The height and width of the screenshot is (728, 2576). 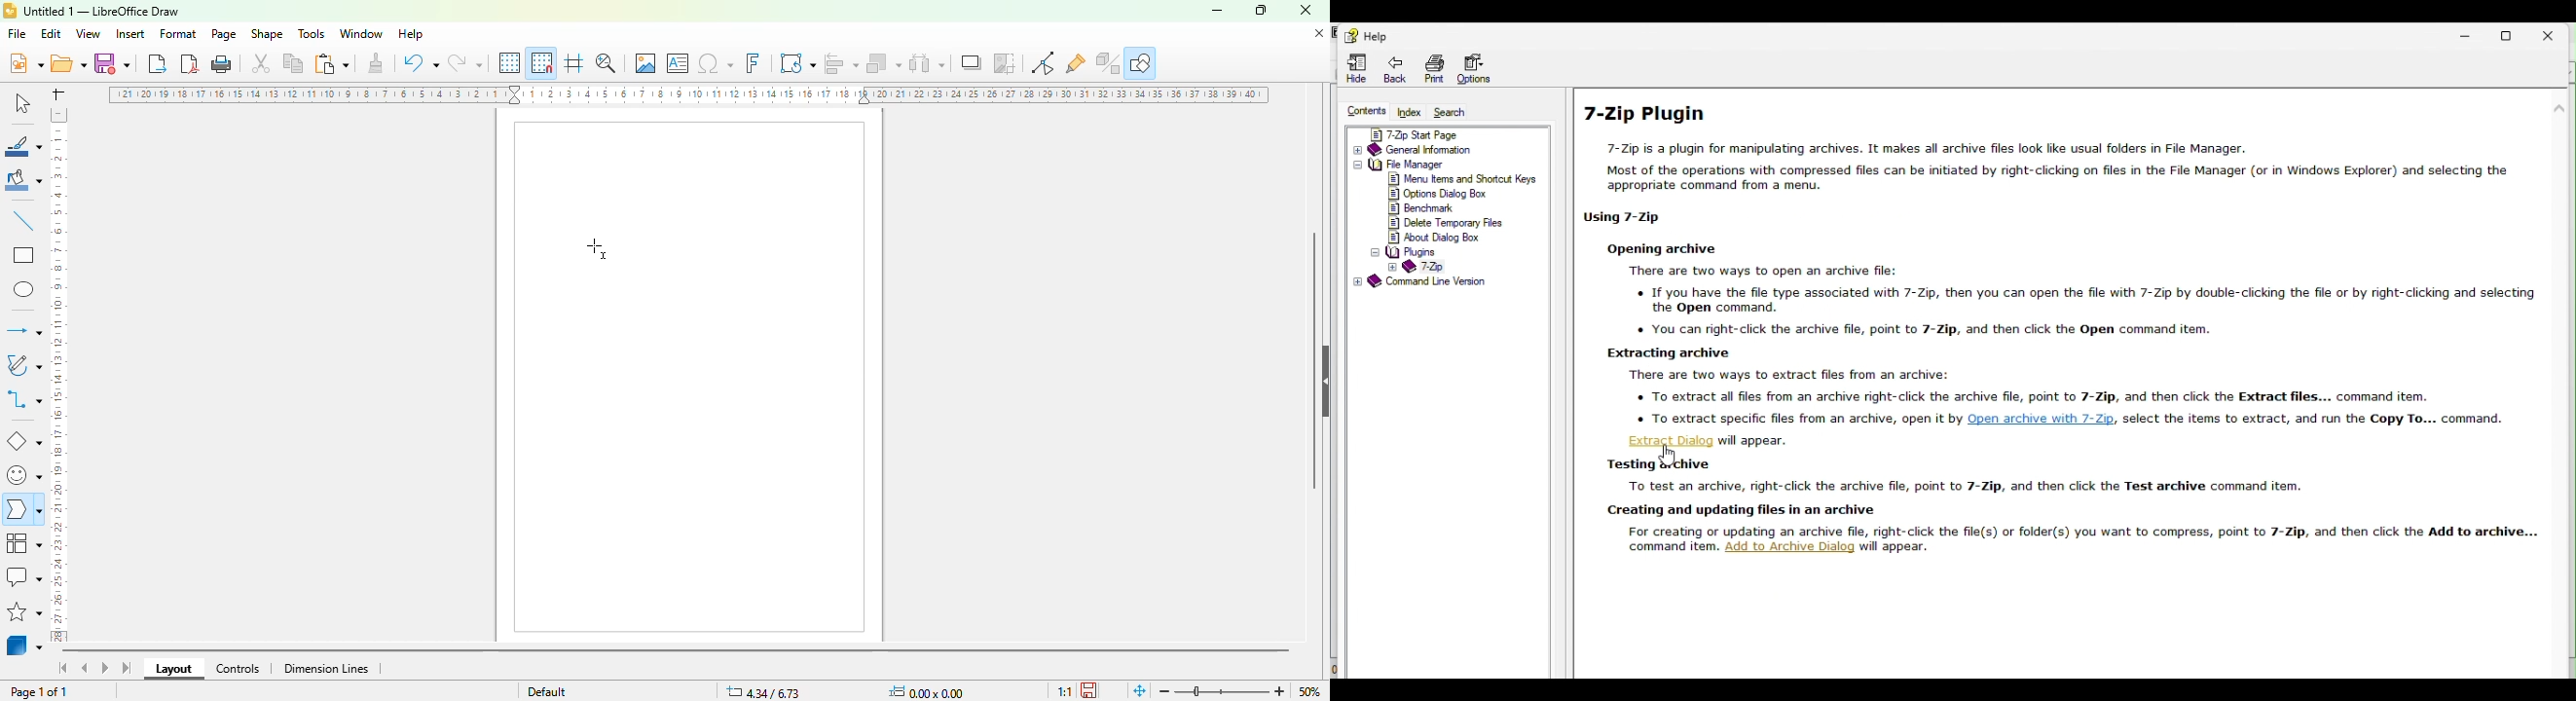 What do you see at coordinates (24, 442) in the screenshot?
I see `basic shapes` at bounding box center [24, 442].